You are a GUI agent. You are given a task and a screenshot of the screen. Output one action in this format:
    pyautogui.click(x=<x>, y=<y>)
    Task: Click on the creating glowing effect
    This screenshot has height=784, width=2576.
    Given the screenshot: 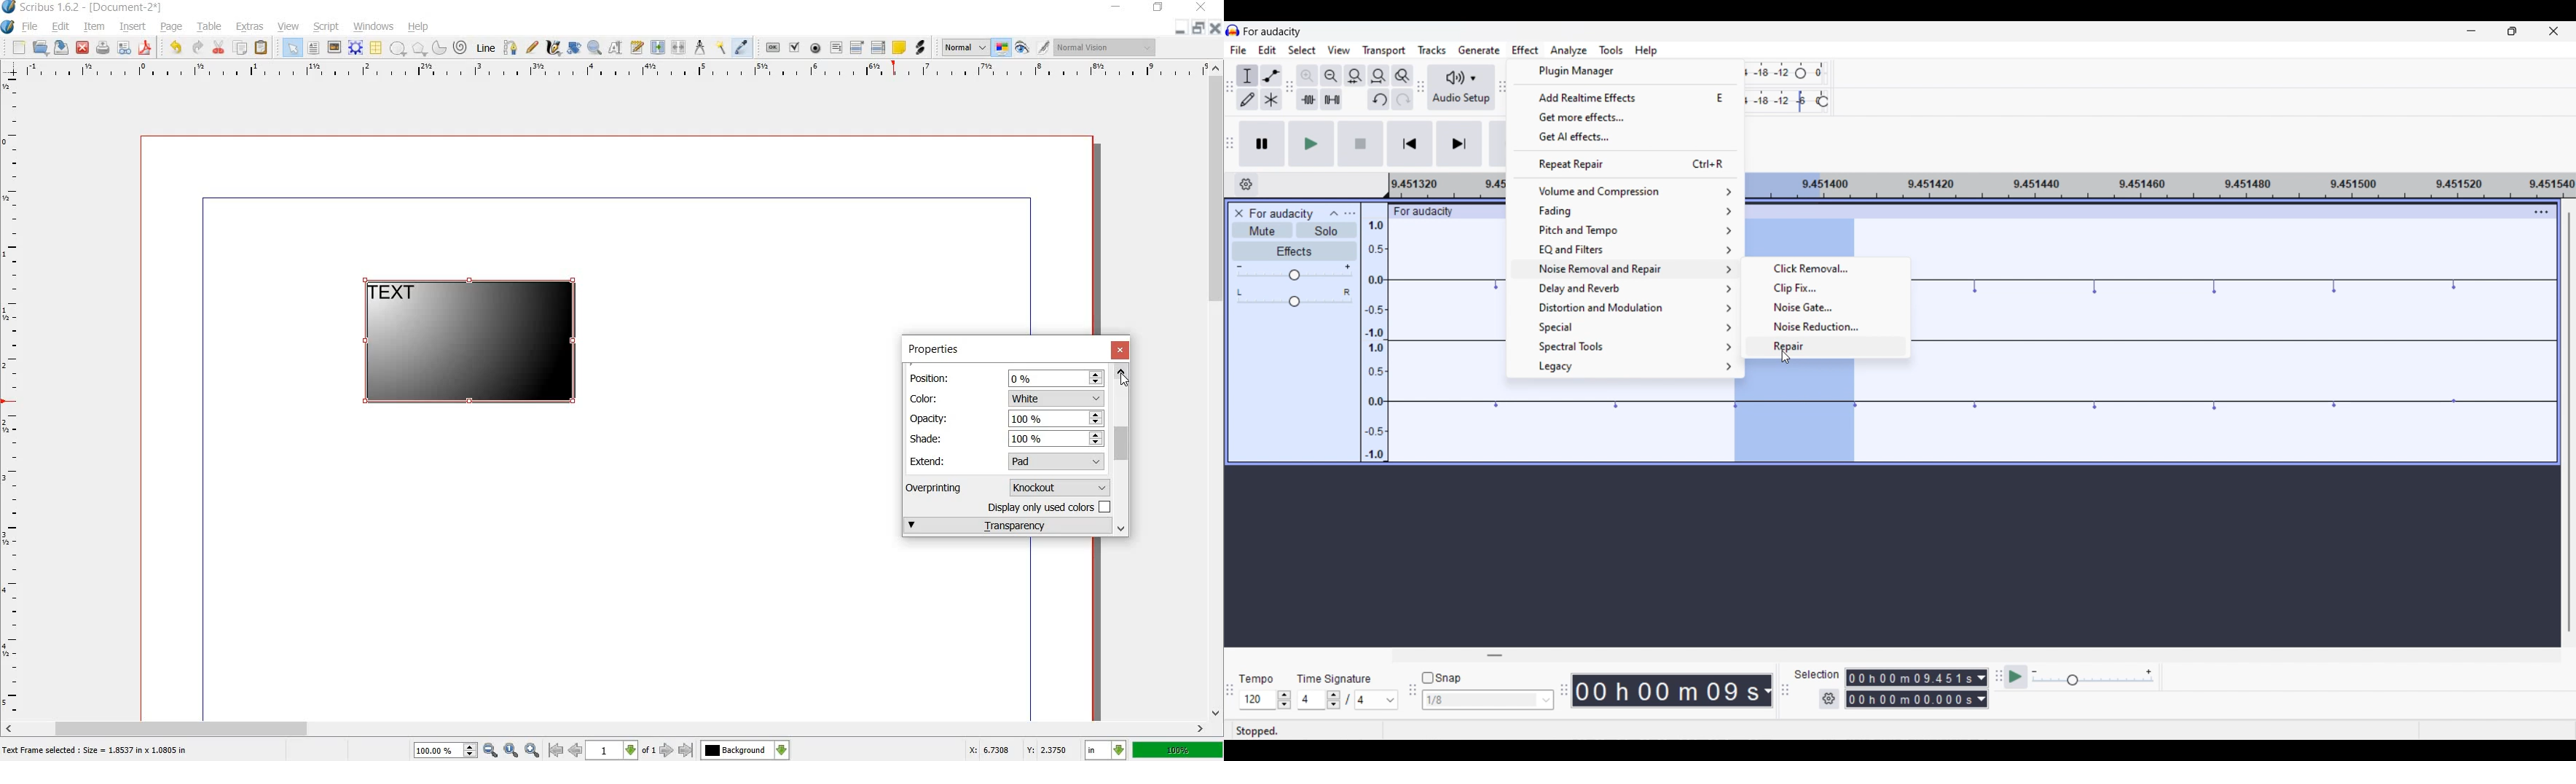 What is the action you would take?
    pyautogui.click(x=468, y=343)
    